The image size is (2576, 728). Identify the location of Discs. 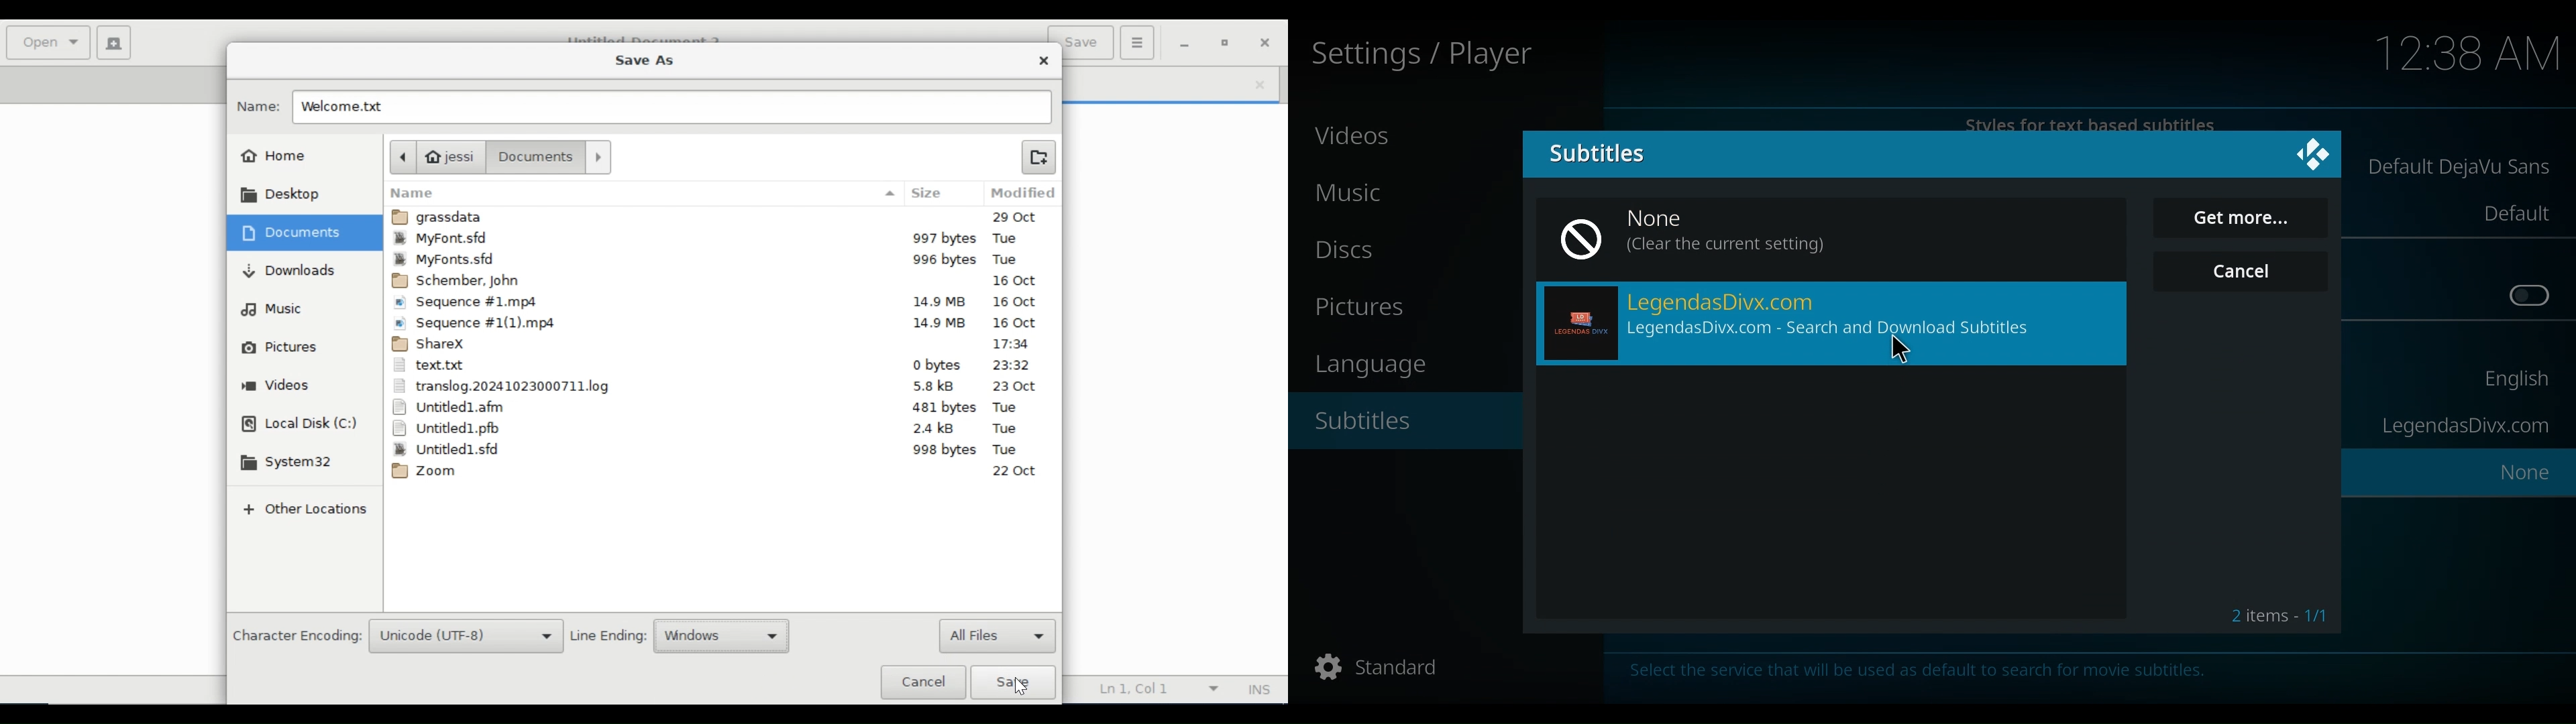
(1351, 250).